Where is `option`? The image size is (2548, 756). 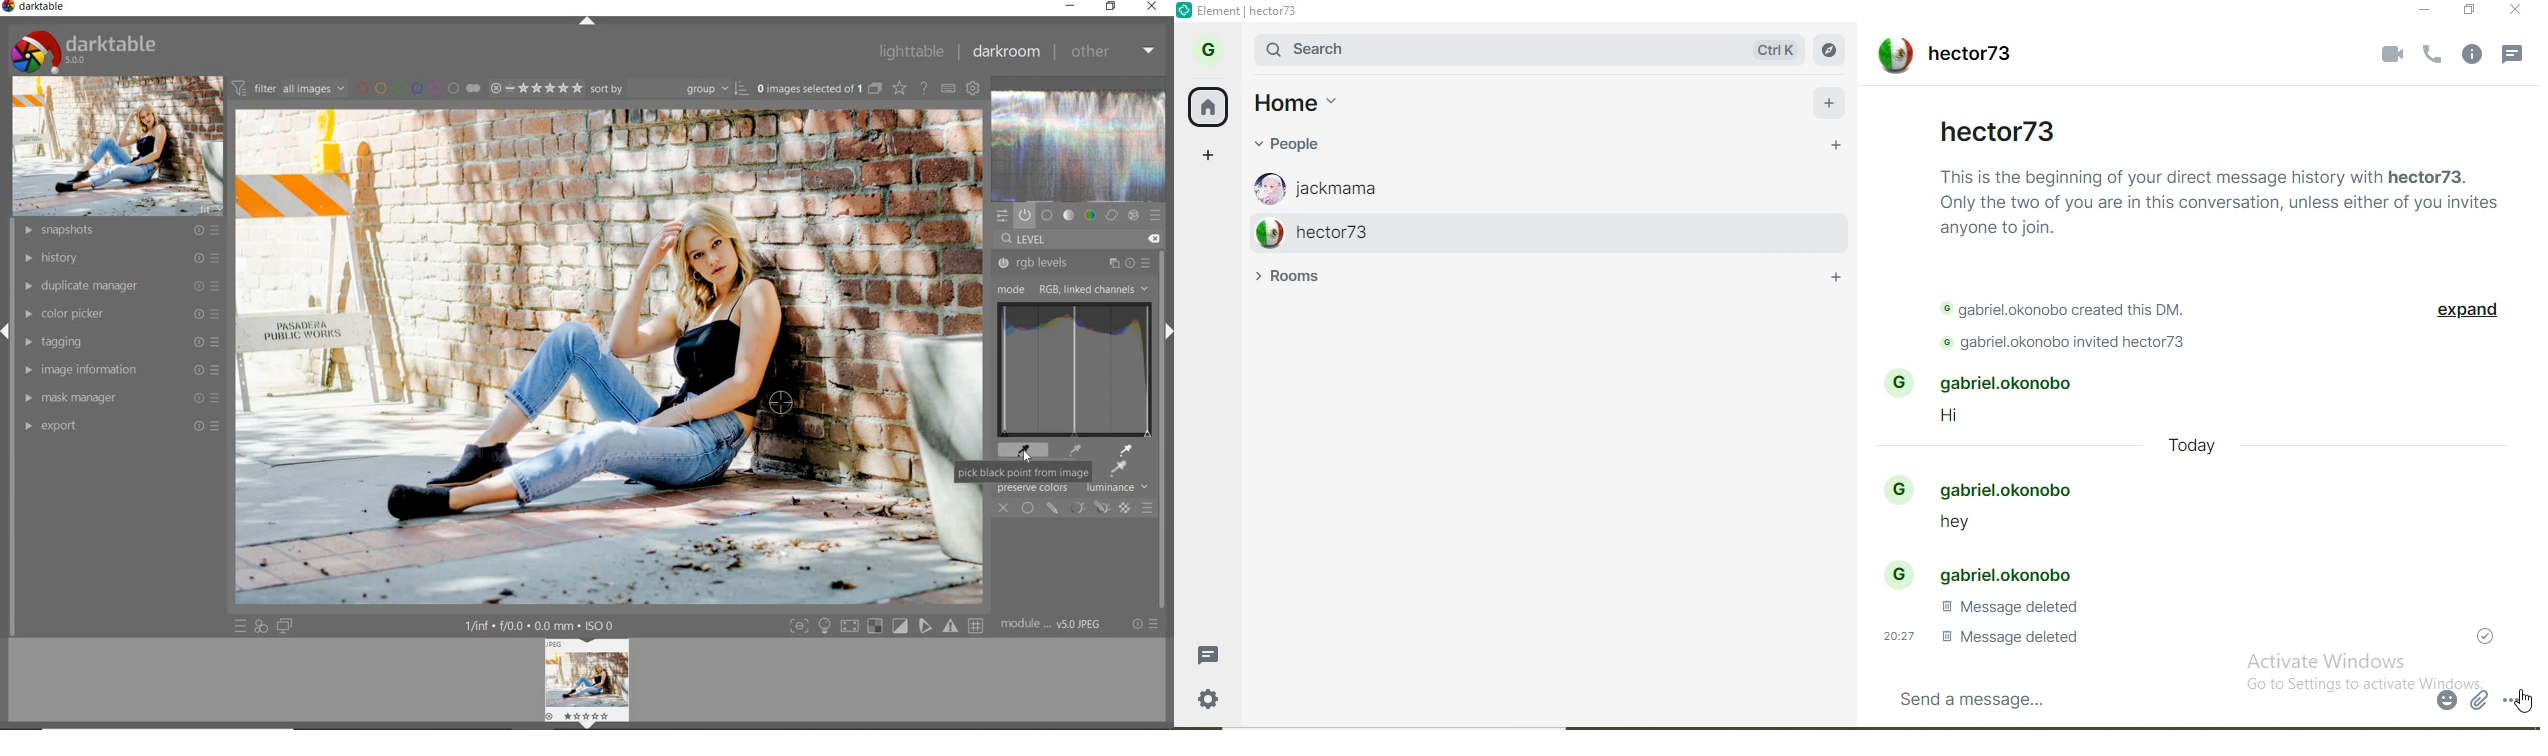
option is located at coordinates (2516, 701).